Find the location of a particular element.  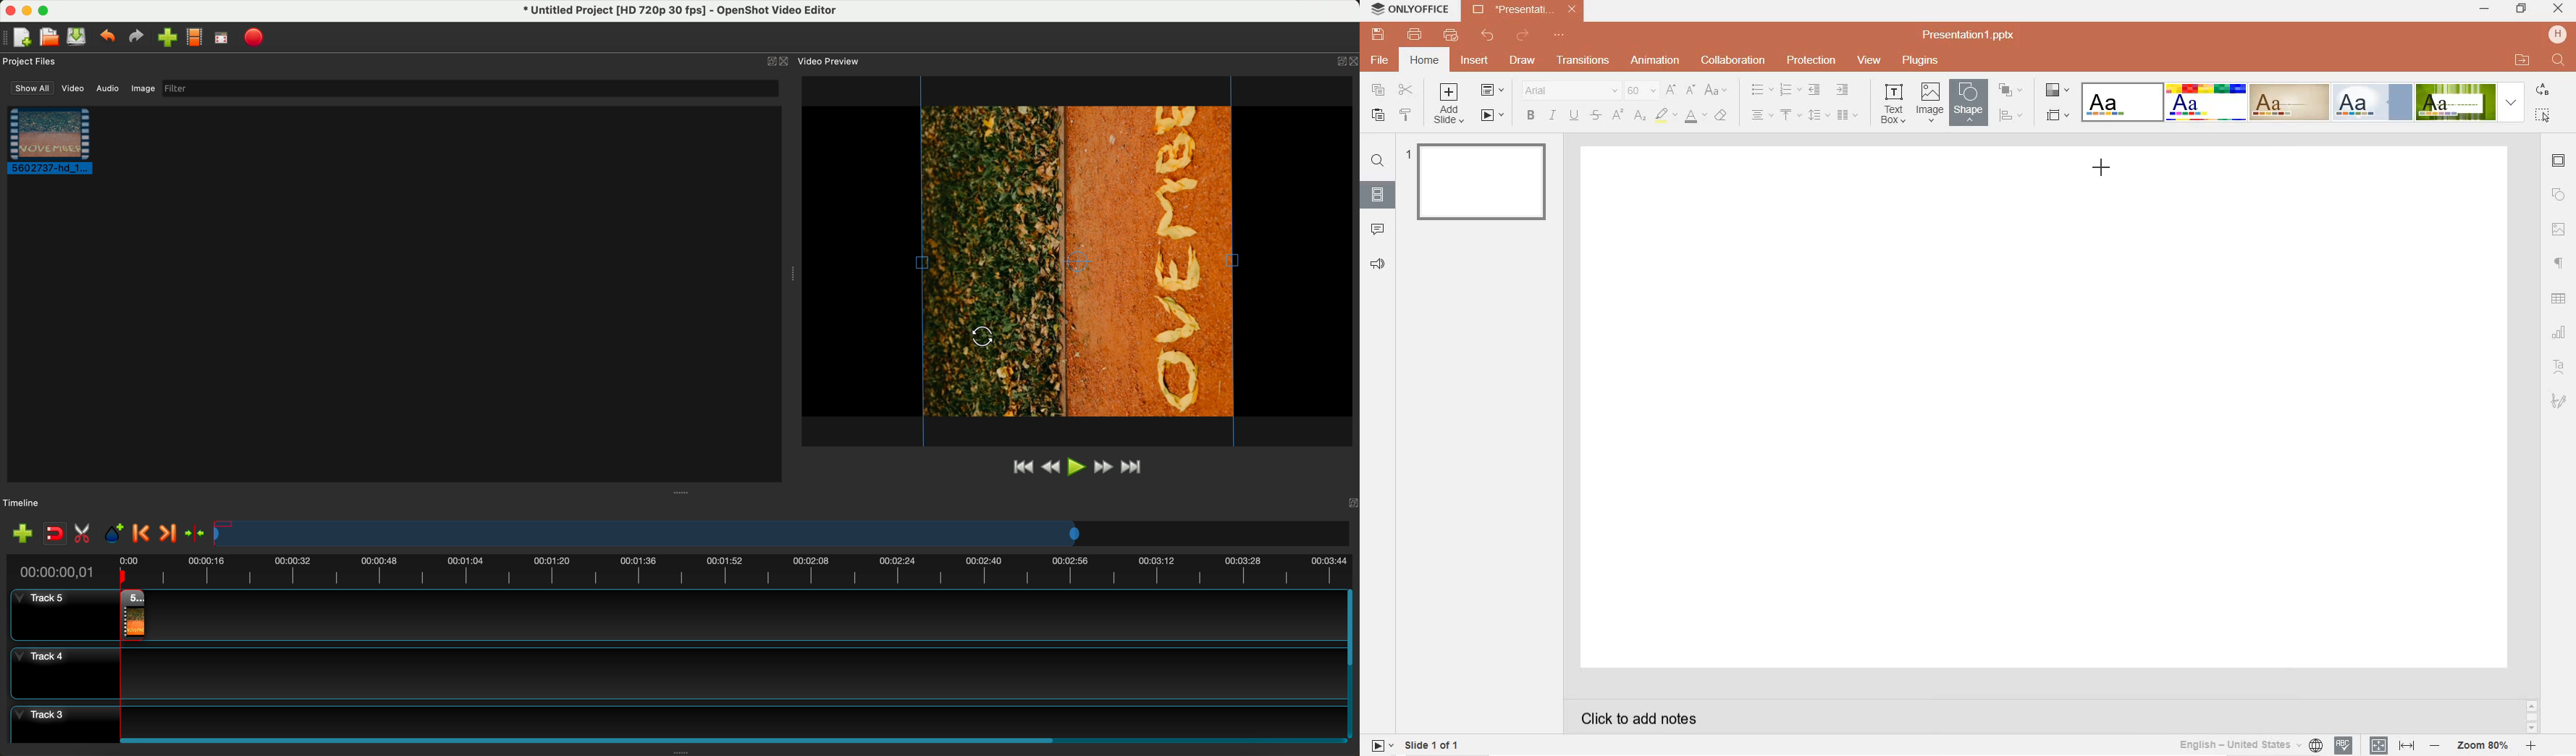

bullet is located at coordinates (1761, 90).